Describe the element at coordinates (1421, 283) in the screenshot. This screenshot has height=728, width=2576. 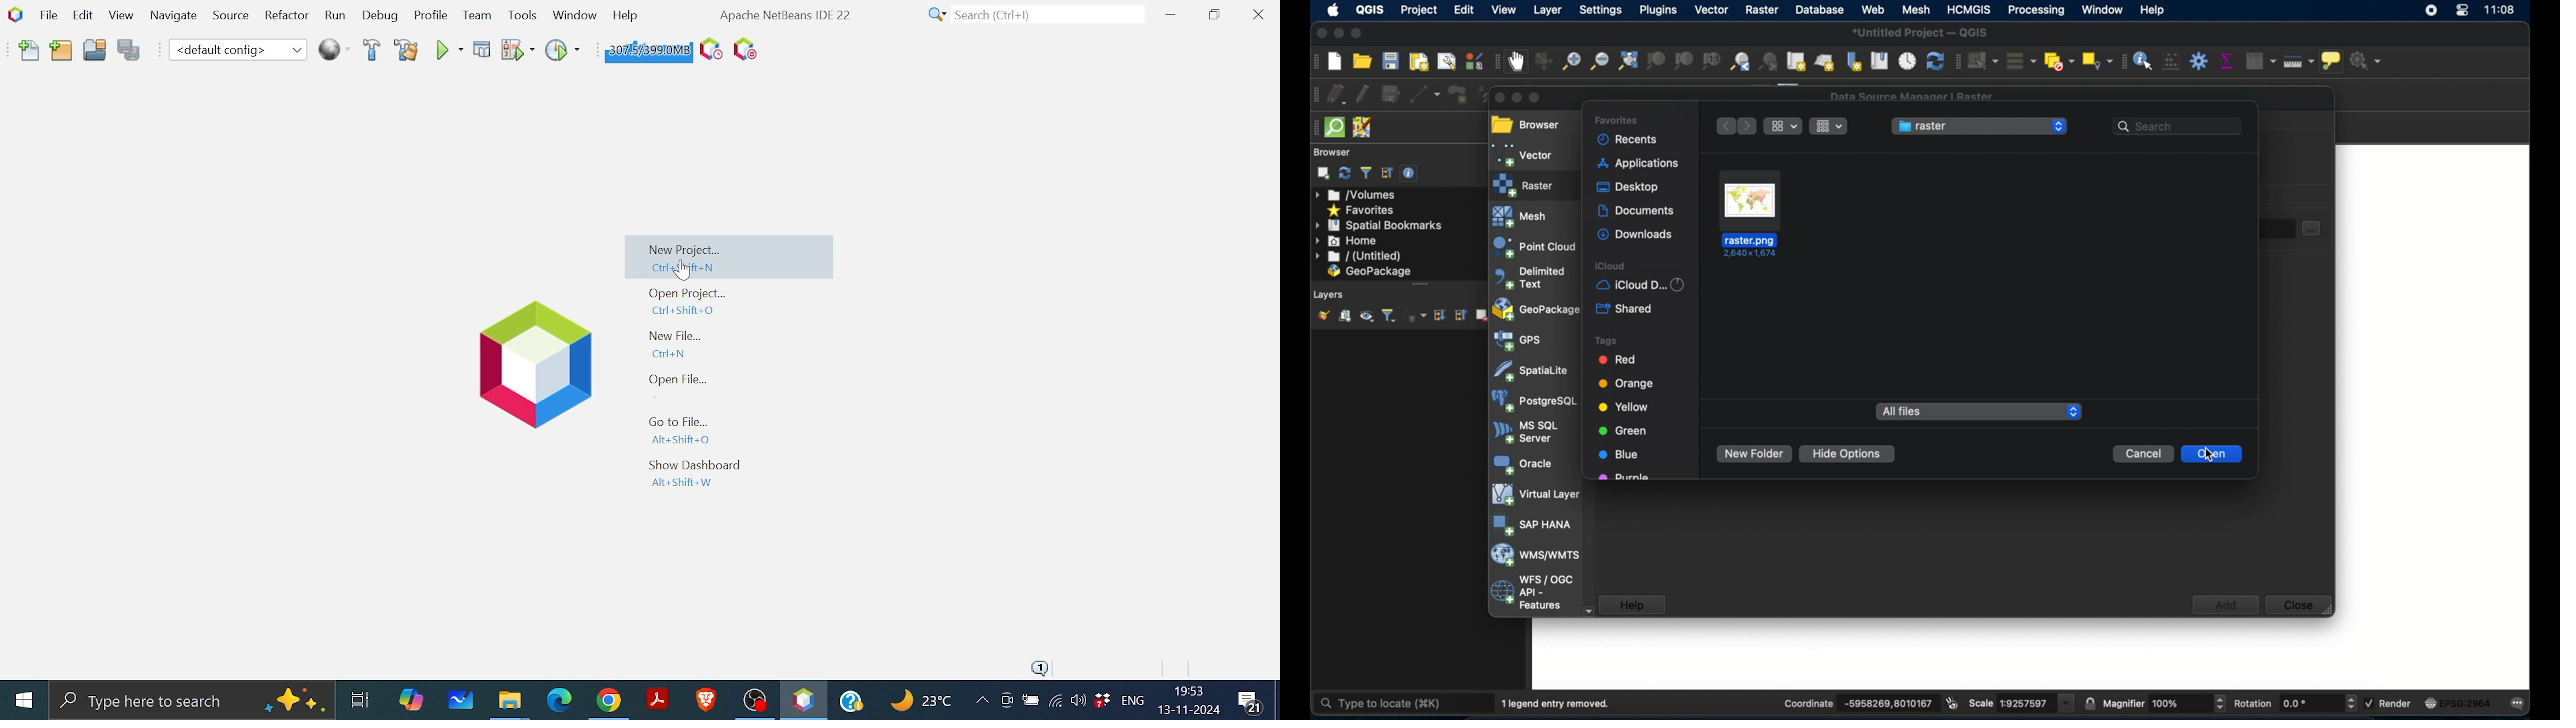
I see `drag handle` at that location.